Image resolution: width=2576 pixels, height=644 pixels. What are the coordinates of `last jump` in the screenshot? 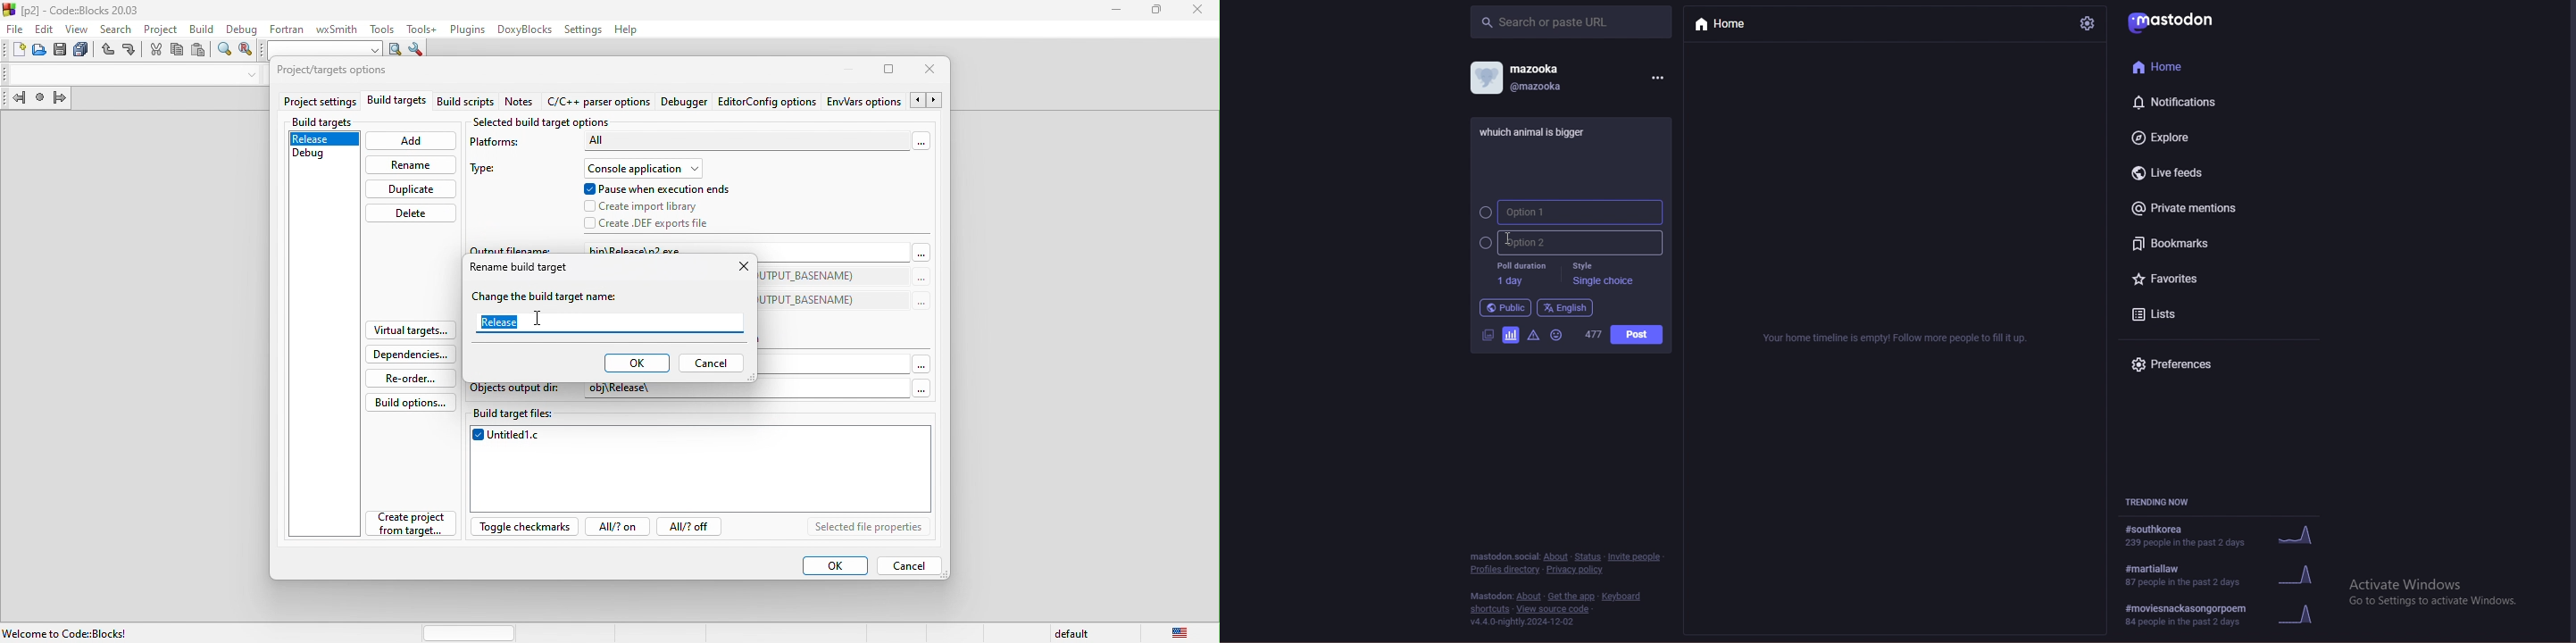 It's located at (42, 100).